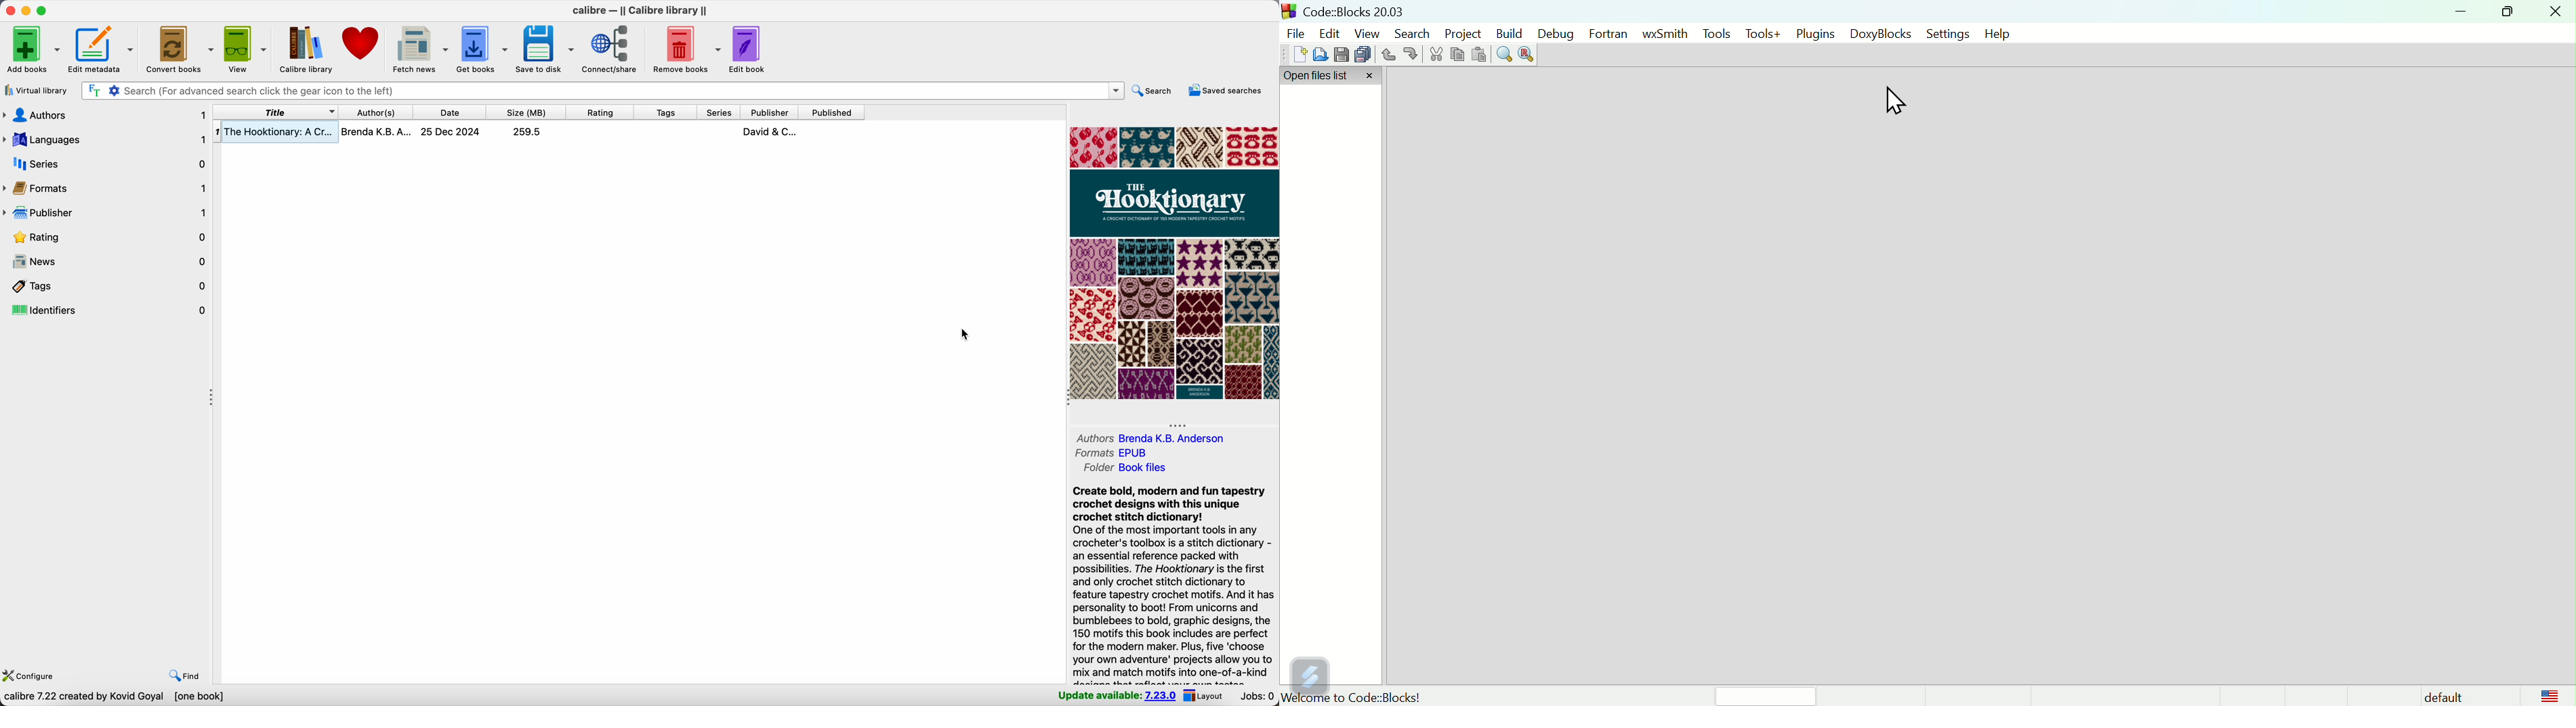 Image resolution: width=2576 pixels, height=728 pixels. I want to click on tools+, so click(1760, 34).